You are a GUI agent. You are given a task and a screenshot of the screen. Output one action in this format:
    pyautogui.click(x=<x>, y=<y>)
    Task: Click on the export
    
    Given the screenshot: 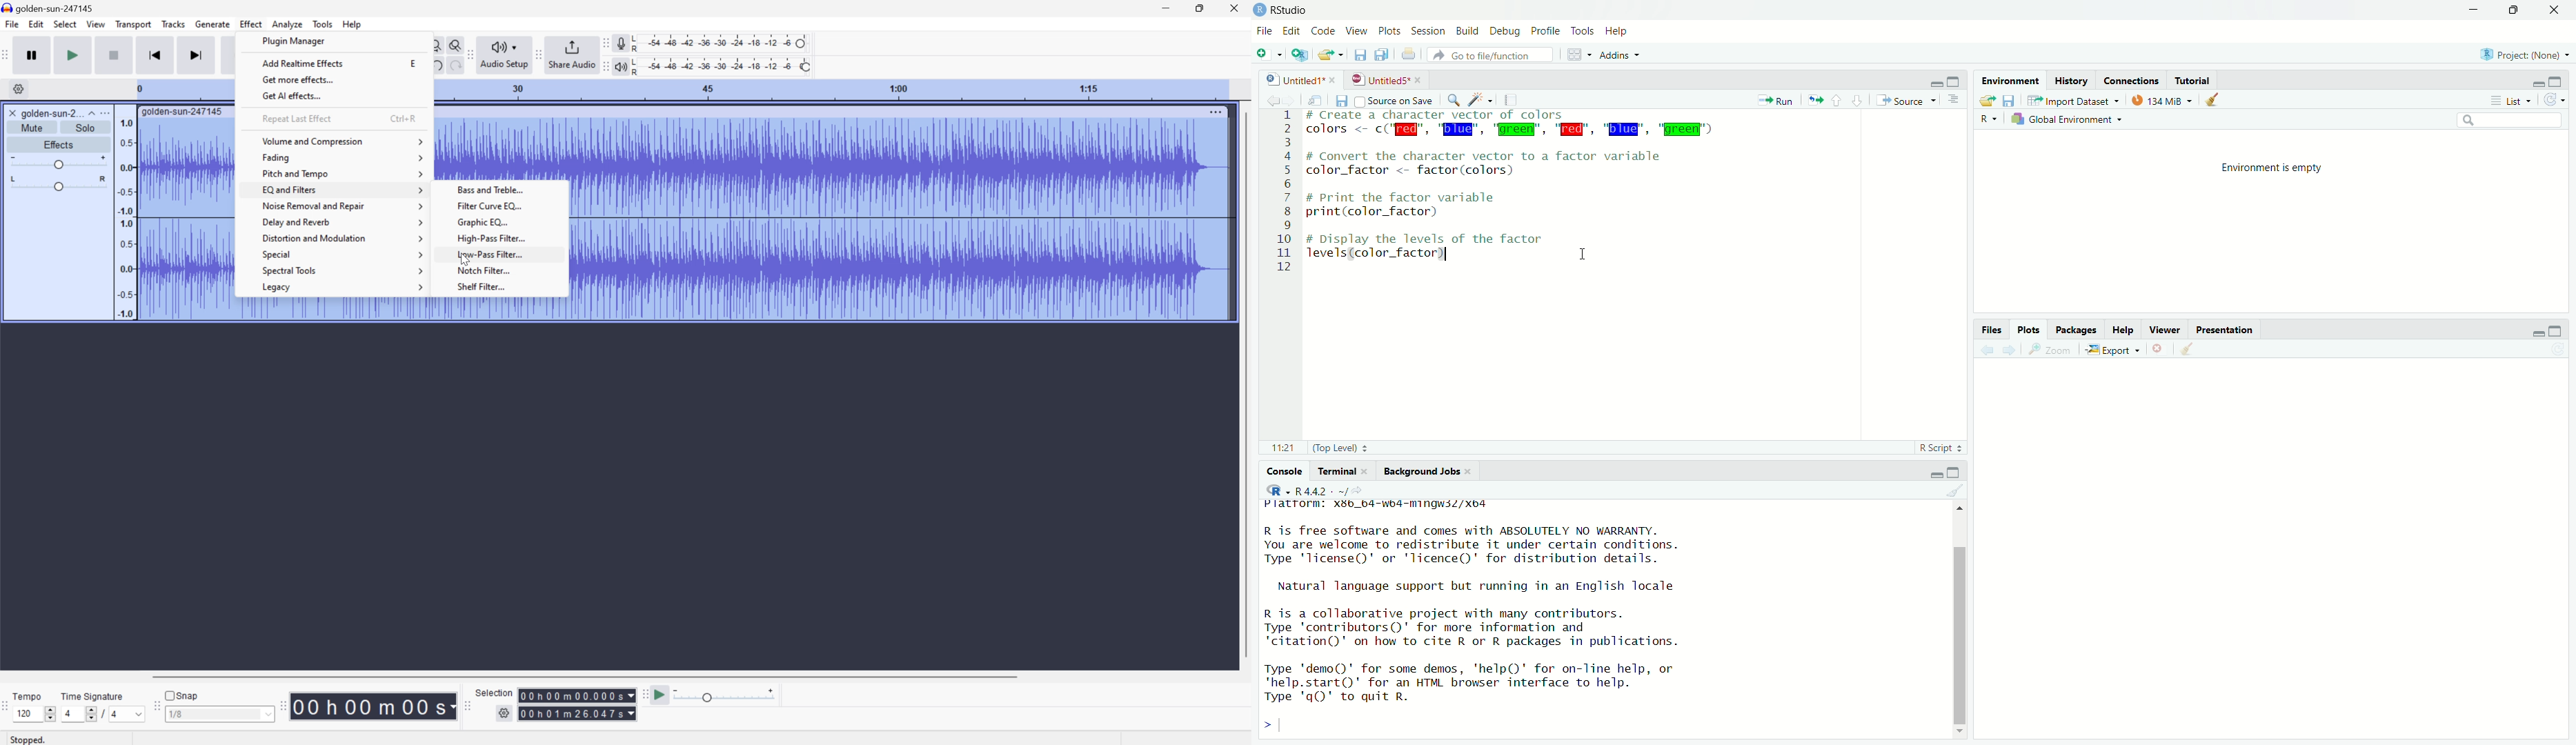 What is the action you would take?
    pyautogui.click(x=2111, y=350)
    